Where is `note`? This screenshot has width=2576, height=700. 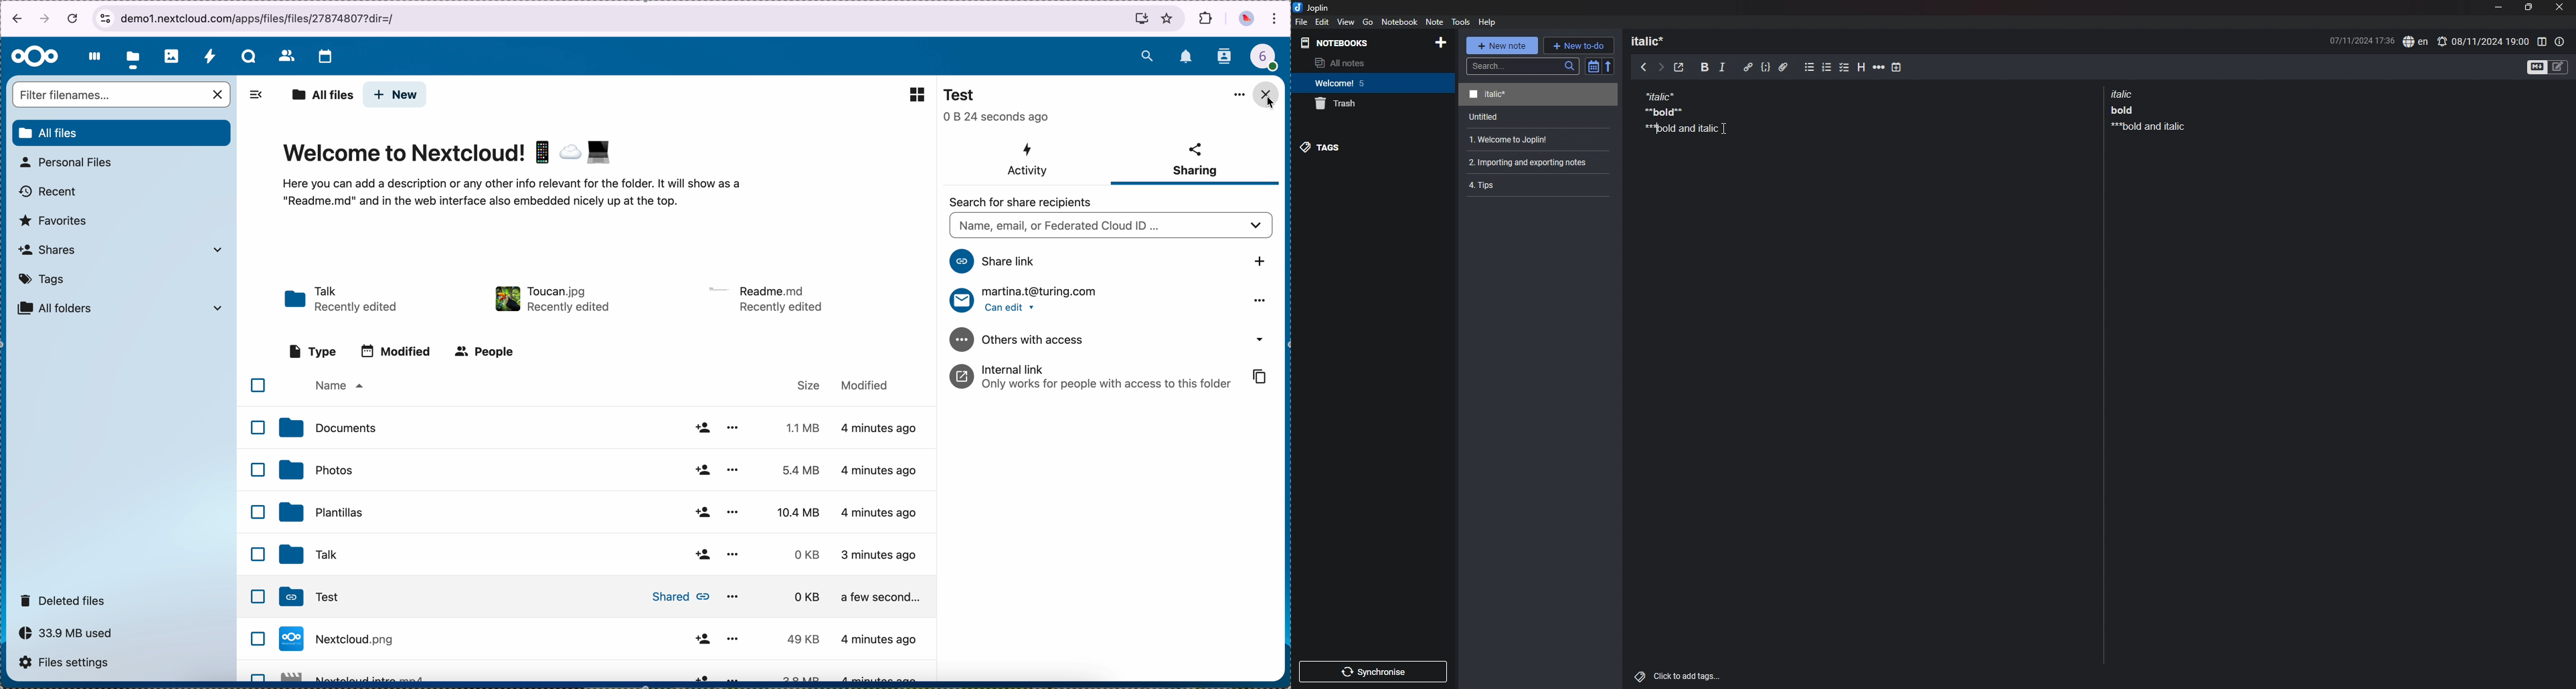
note is located at coordinates (1535, 140).